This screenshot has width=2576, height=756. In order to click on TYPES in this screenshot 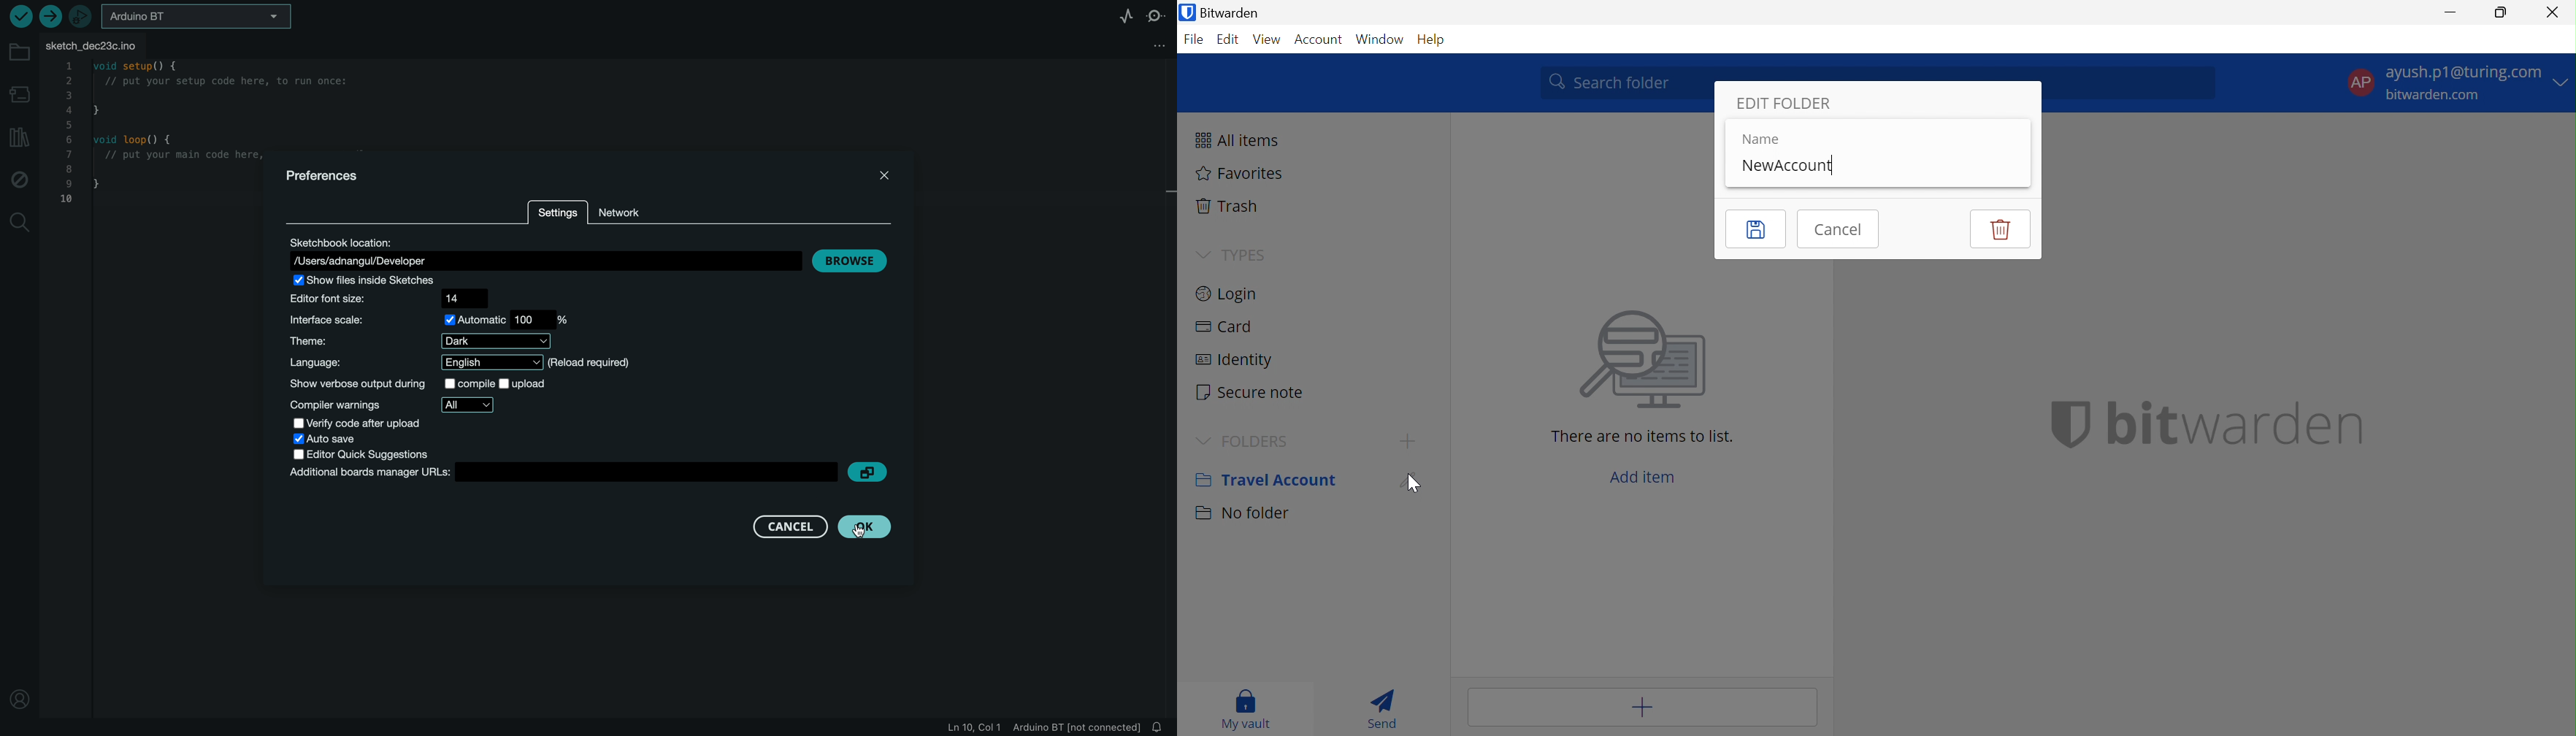, I will do `click(1246, 253)`.